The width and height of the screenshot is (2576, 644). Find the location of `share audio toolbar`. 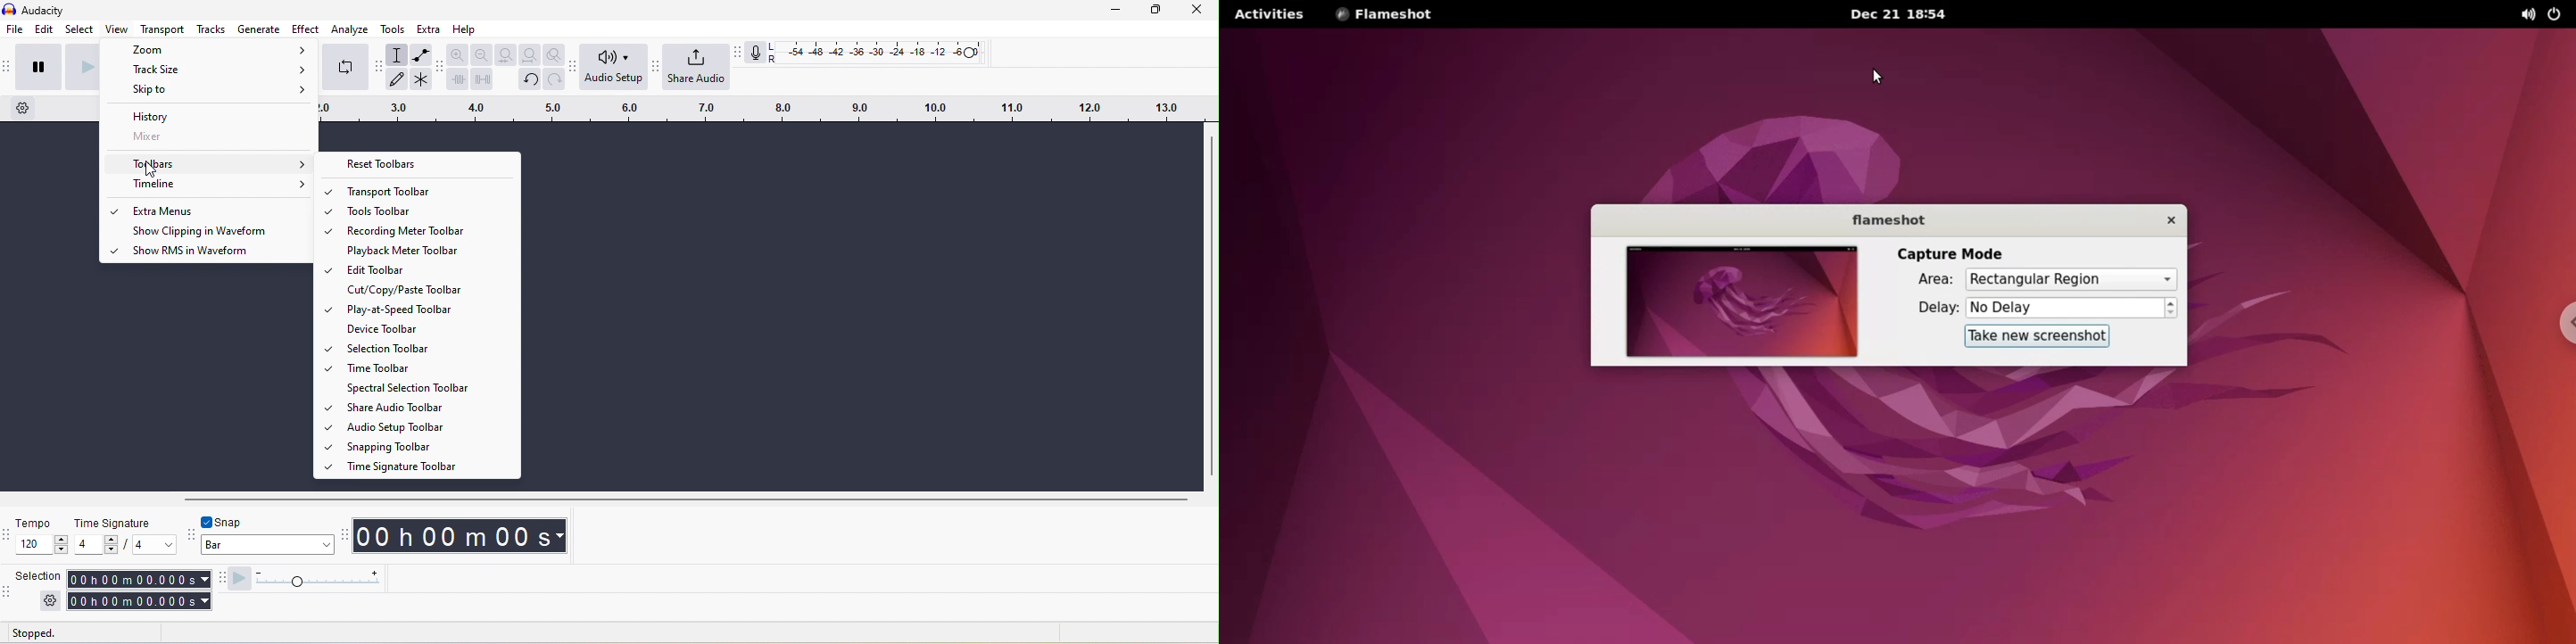

share audio toolbar is located at coordinates (654, 65).